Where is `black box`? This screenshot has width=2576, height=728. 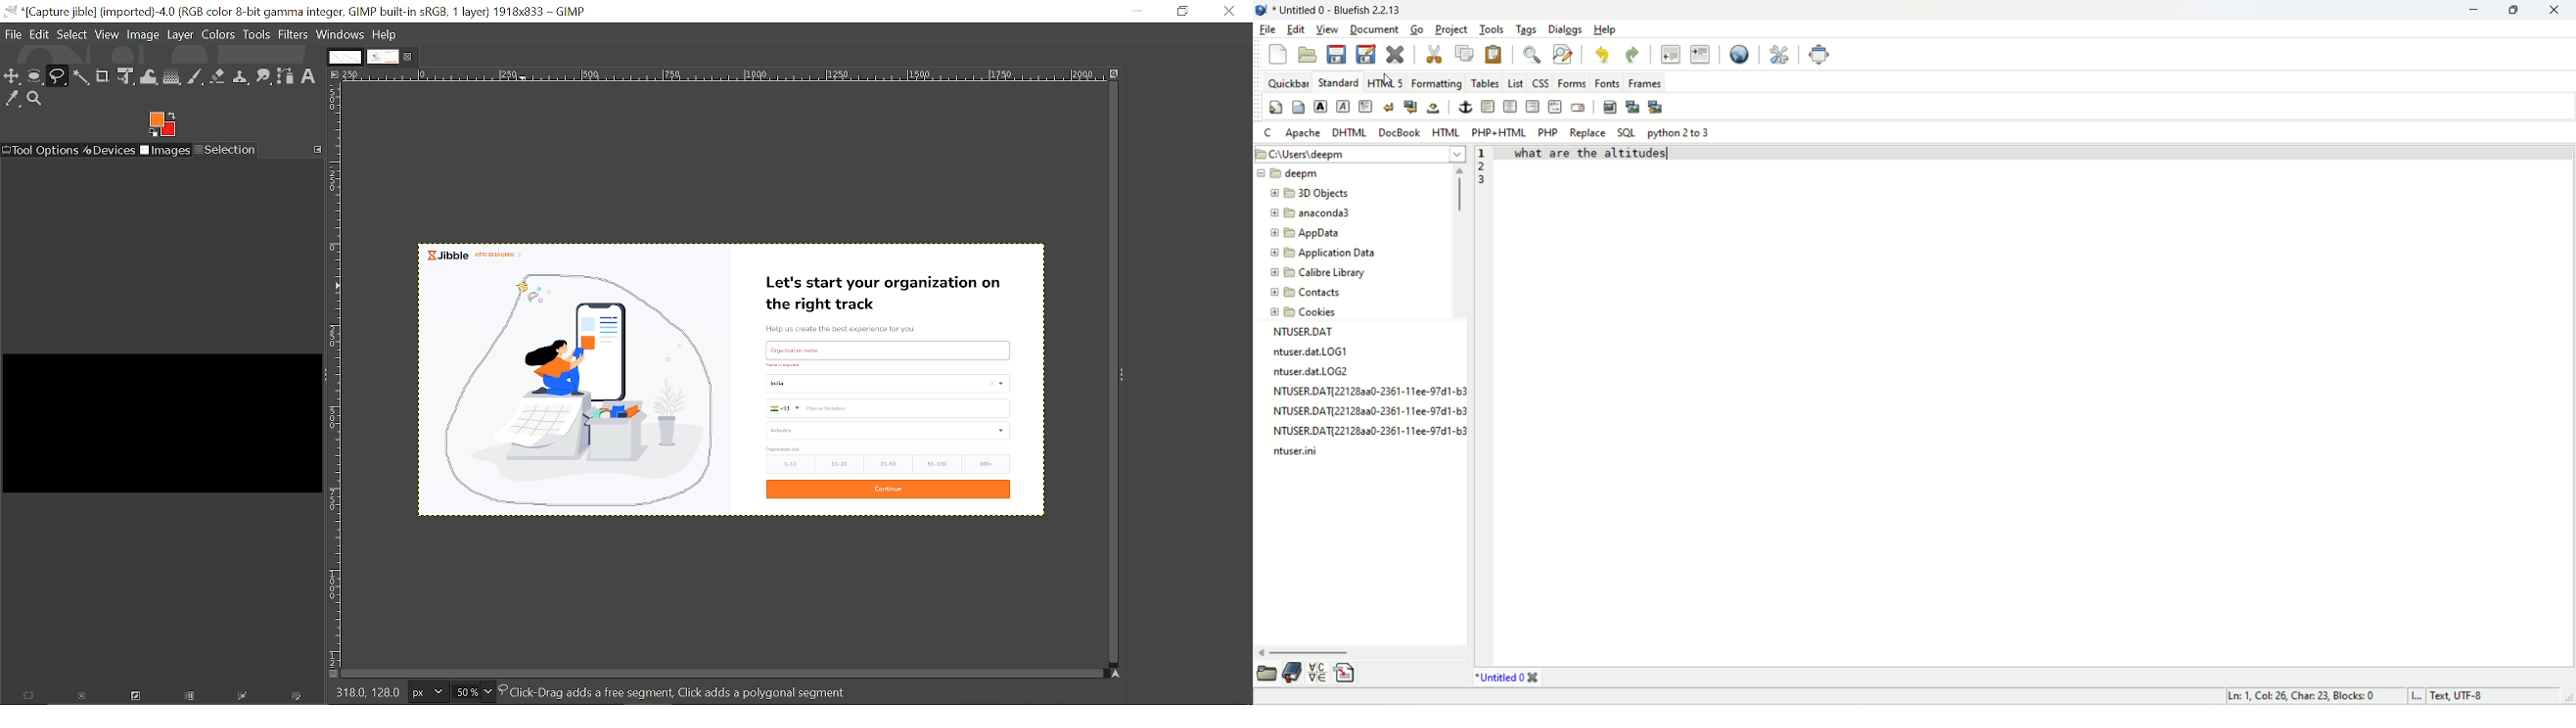
black box is located at coordinates (160, 415).